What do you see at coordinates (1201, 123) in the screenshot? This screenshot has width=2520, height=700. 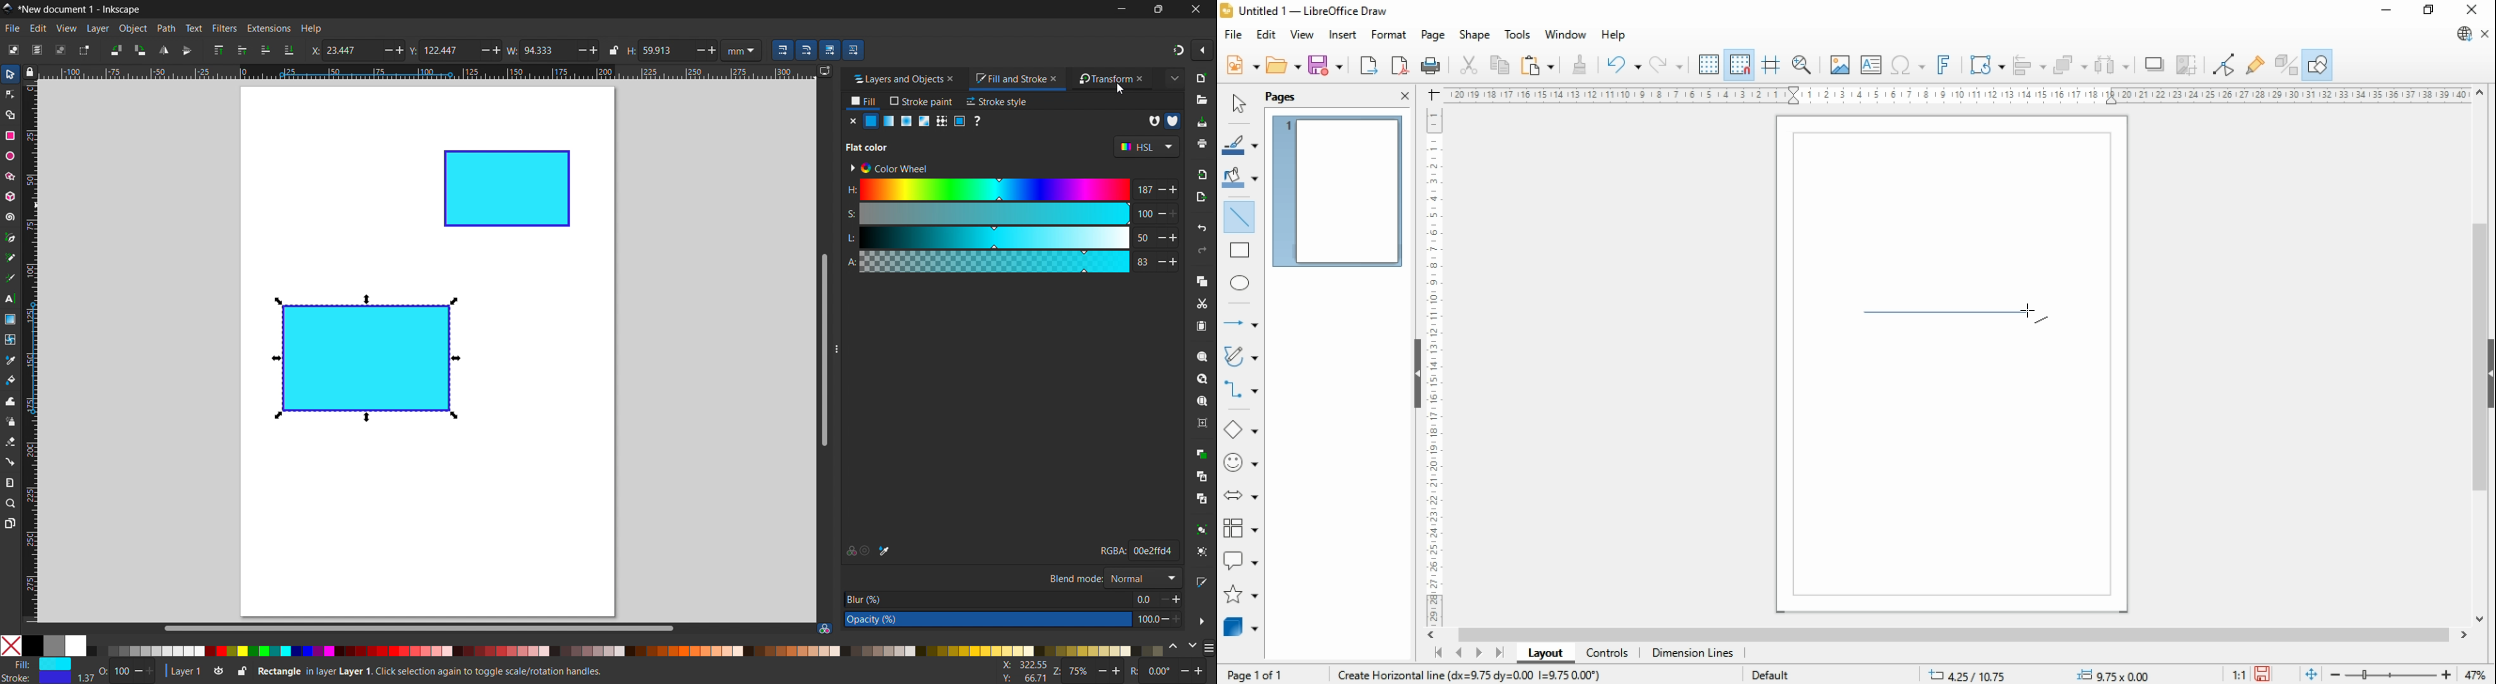 I see `save` at bounding box center [1201, 123].